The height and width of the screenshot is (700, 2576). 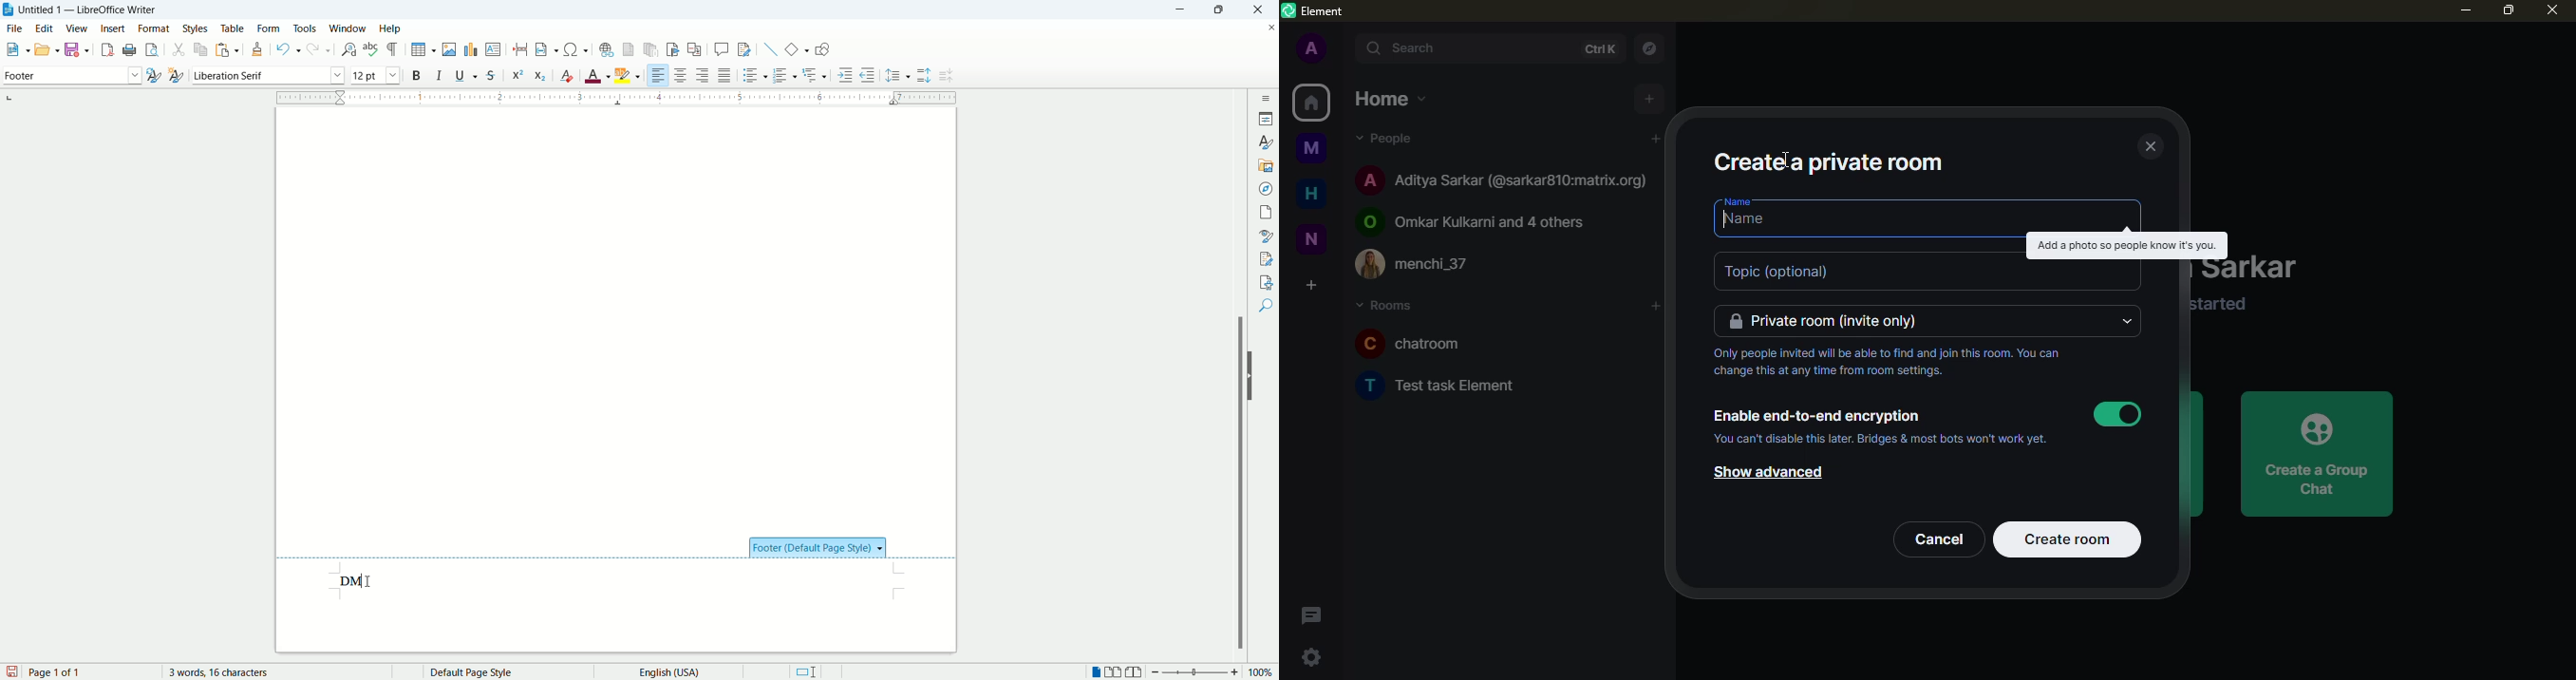 I want to click on insert image, so click(x=452, y=49).